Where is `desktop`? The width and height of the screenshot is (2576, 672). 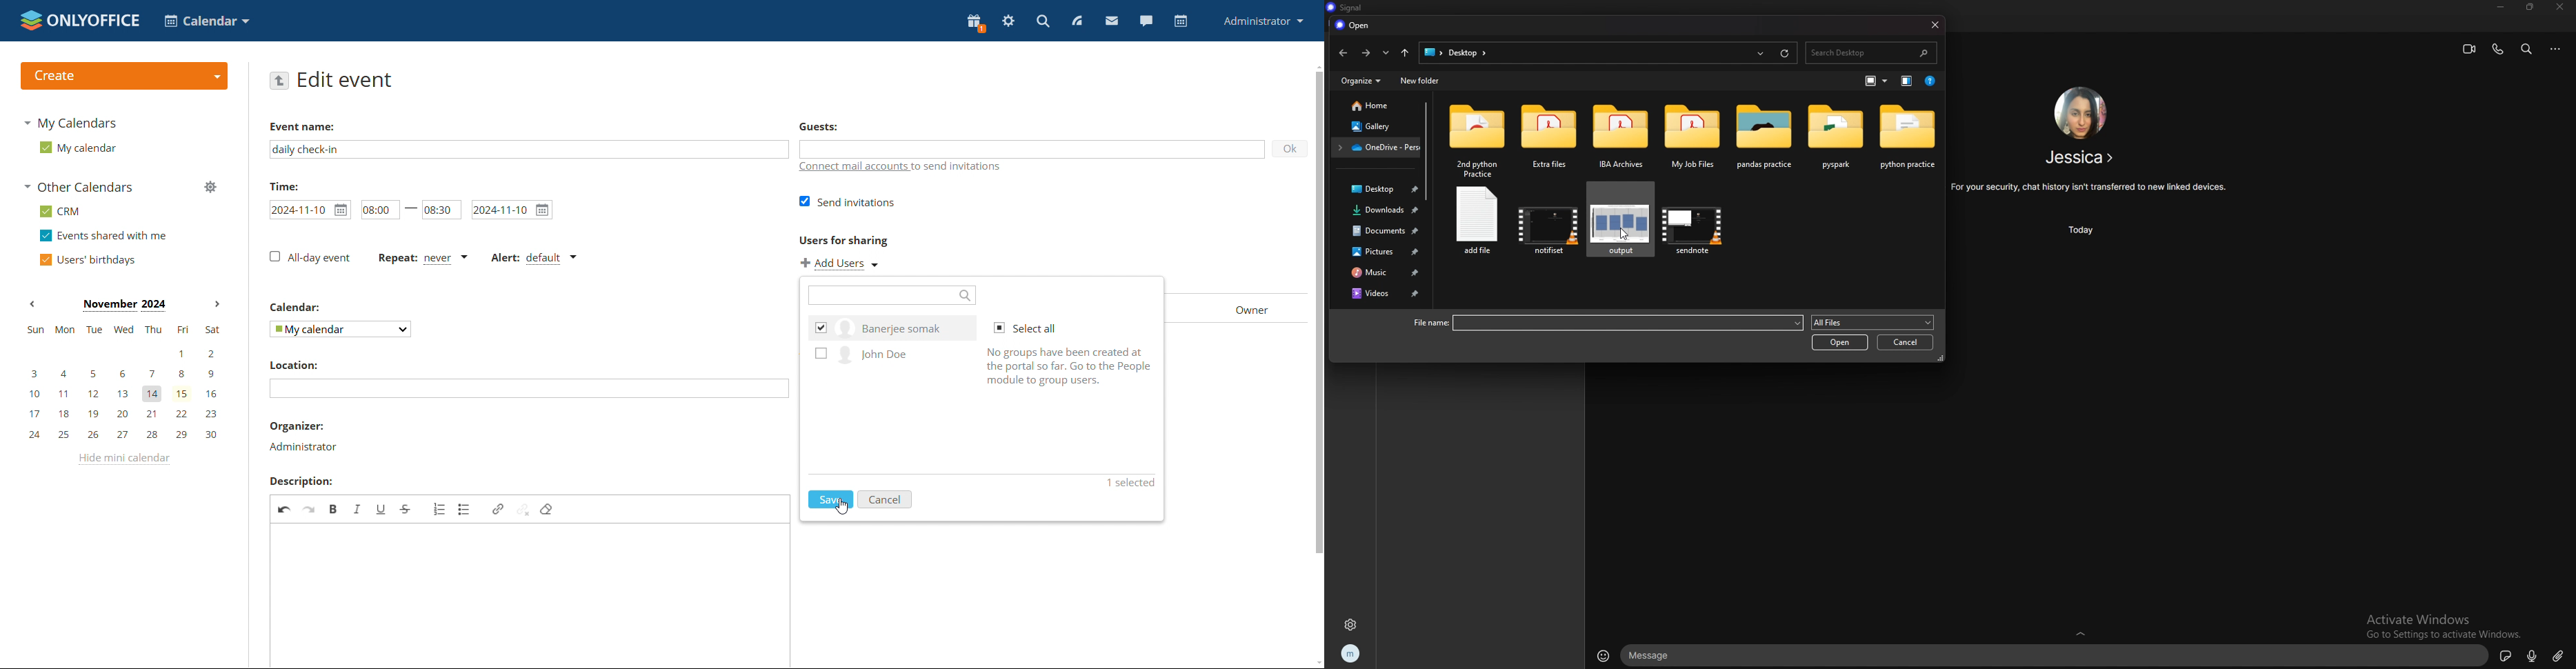
desktop is located at coordinates (1377, 190).